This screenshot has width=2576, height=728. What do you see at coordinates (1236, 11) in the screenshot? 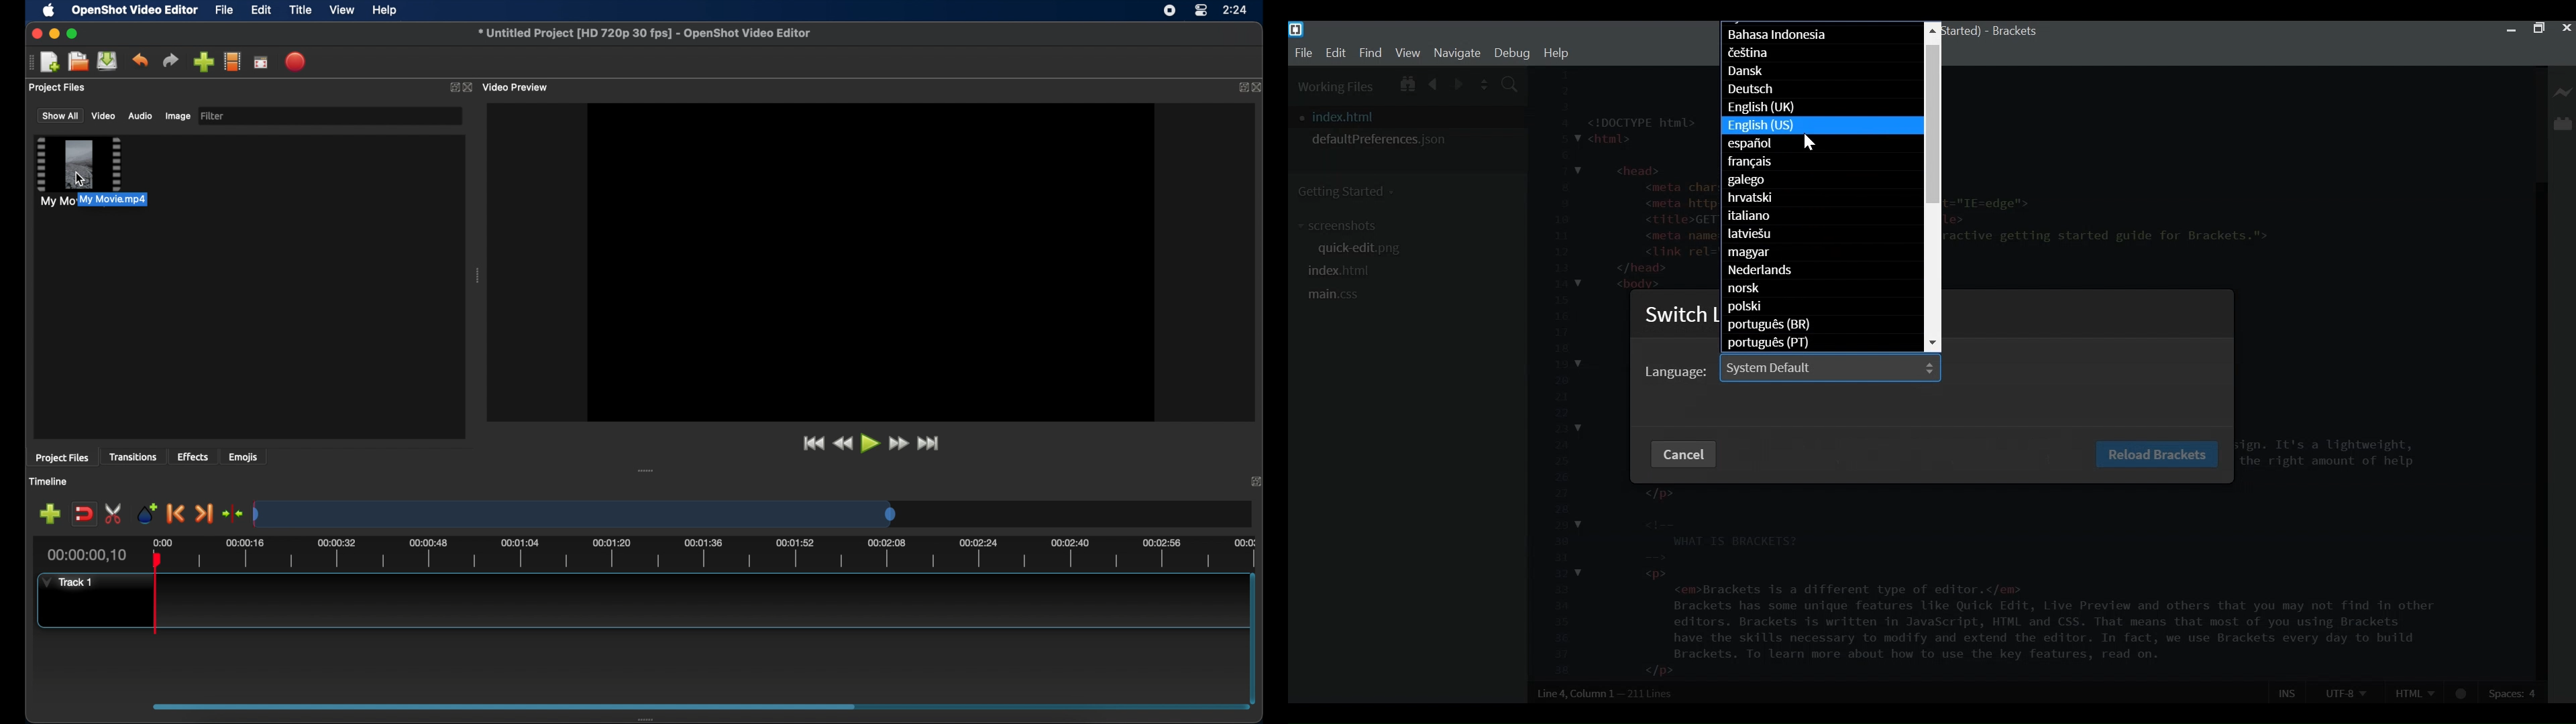
I see `rime` at bounding box center [1236, 11].